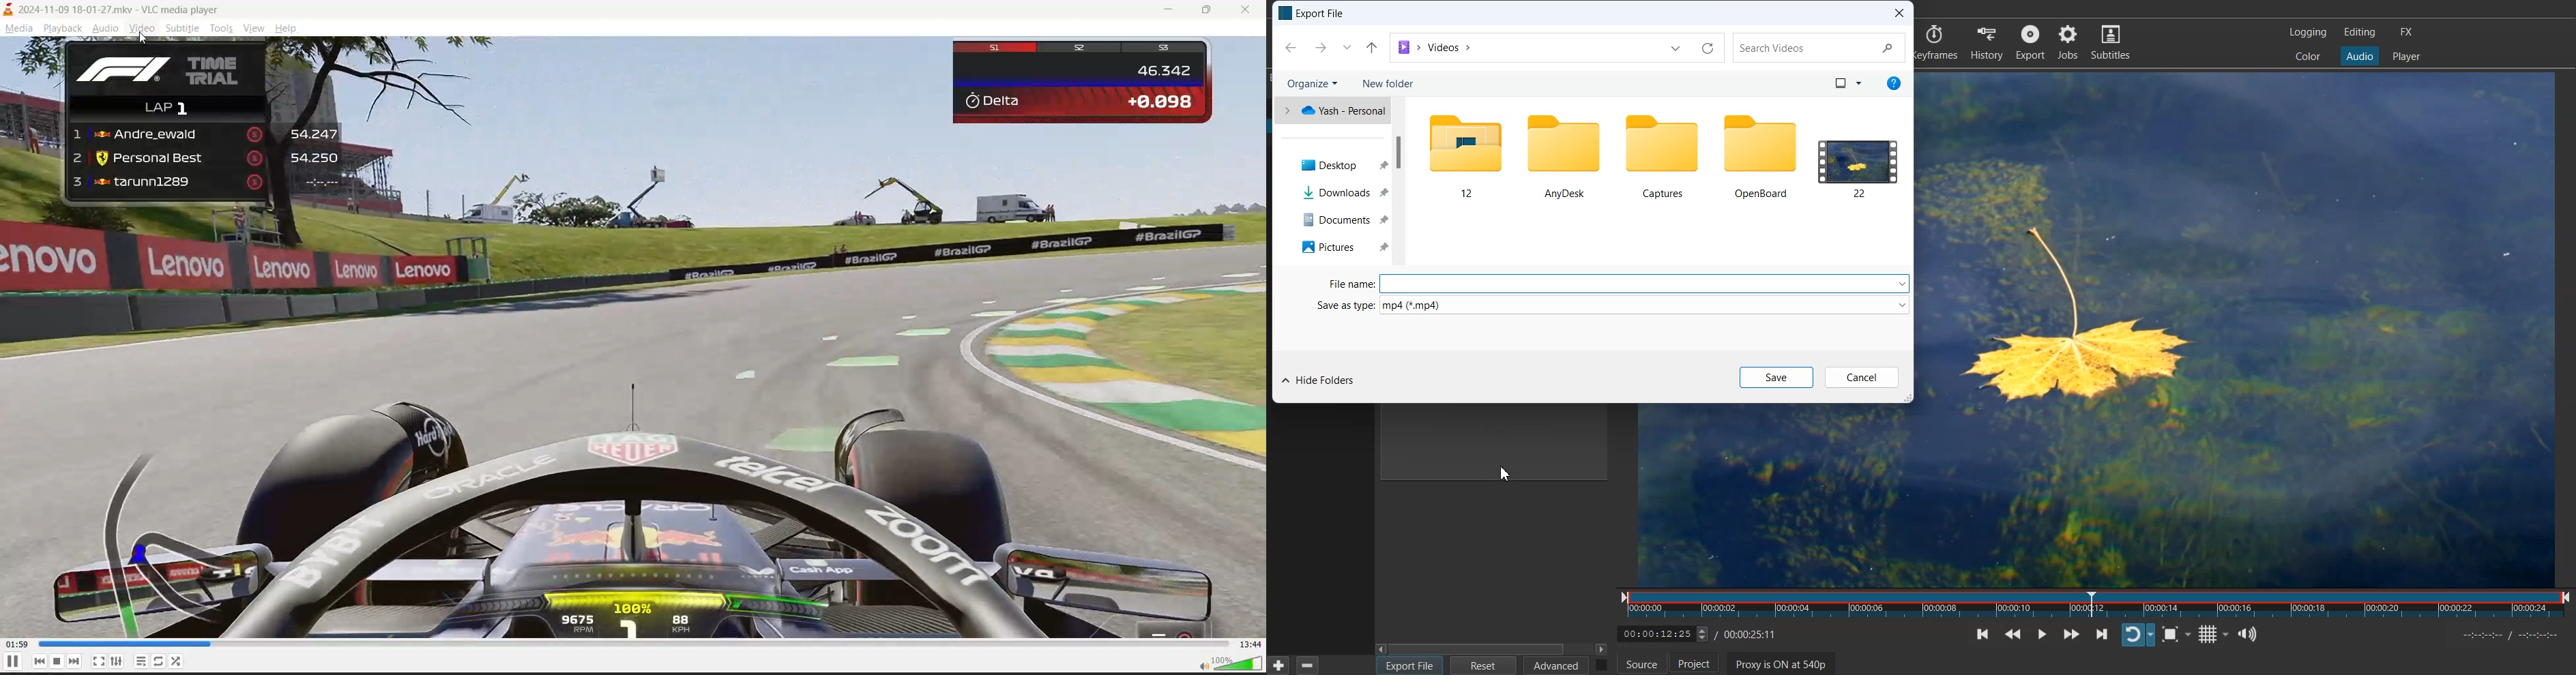 Image resolution: width=2576 pixels, height=700 pixels. What do you see at coordinates (1987, 42) in the screenshot?
I see `History` at bounding box center [1987, 42].